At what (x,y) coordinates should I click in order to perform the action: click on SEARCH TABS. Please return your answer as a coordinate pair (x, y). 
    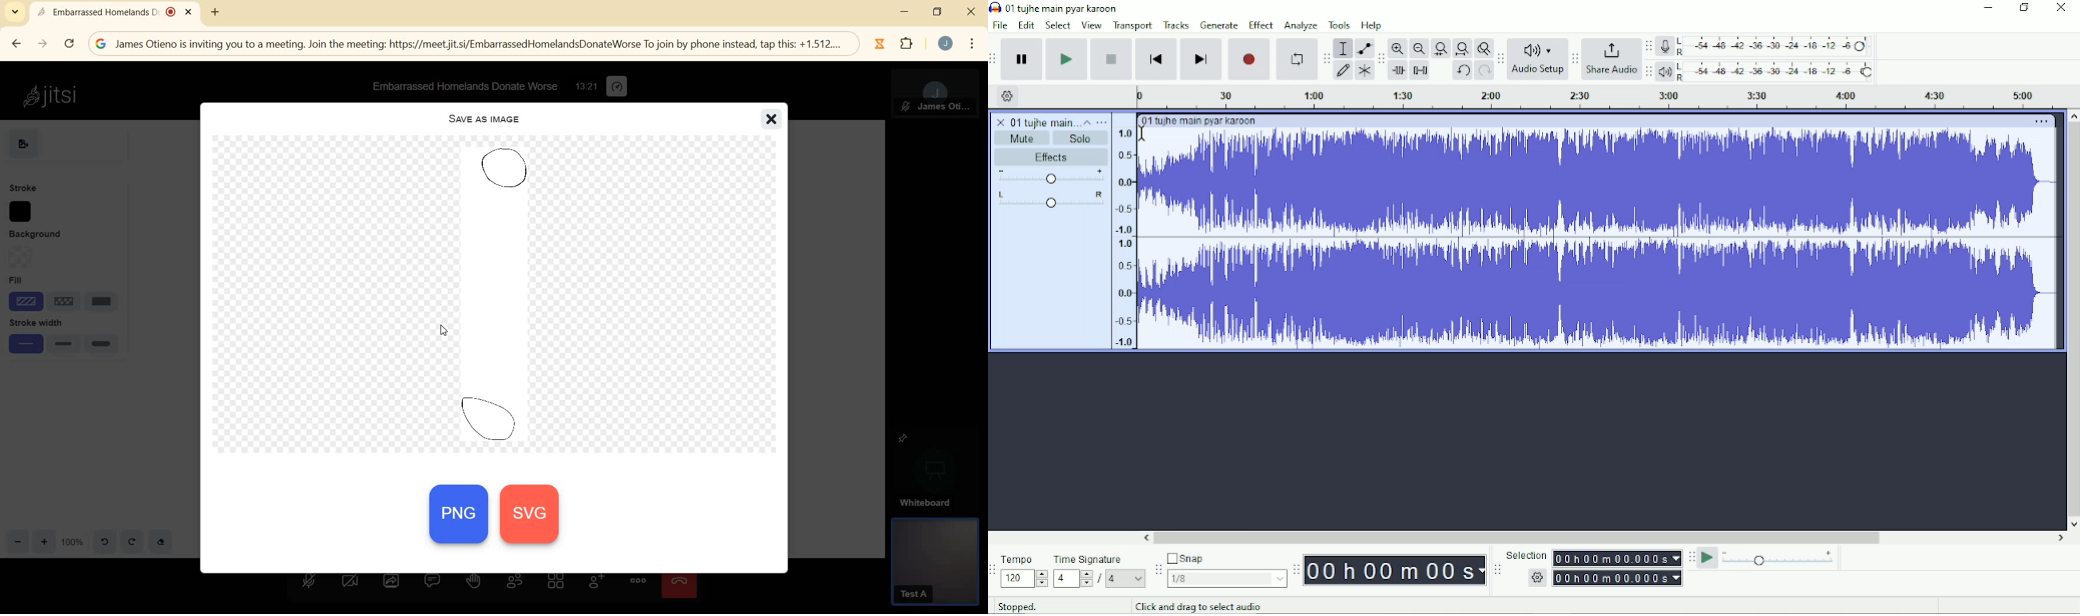
    Looking at the image, I should click on (14, 13).